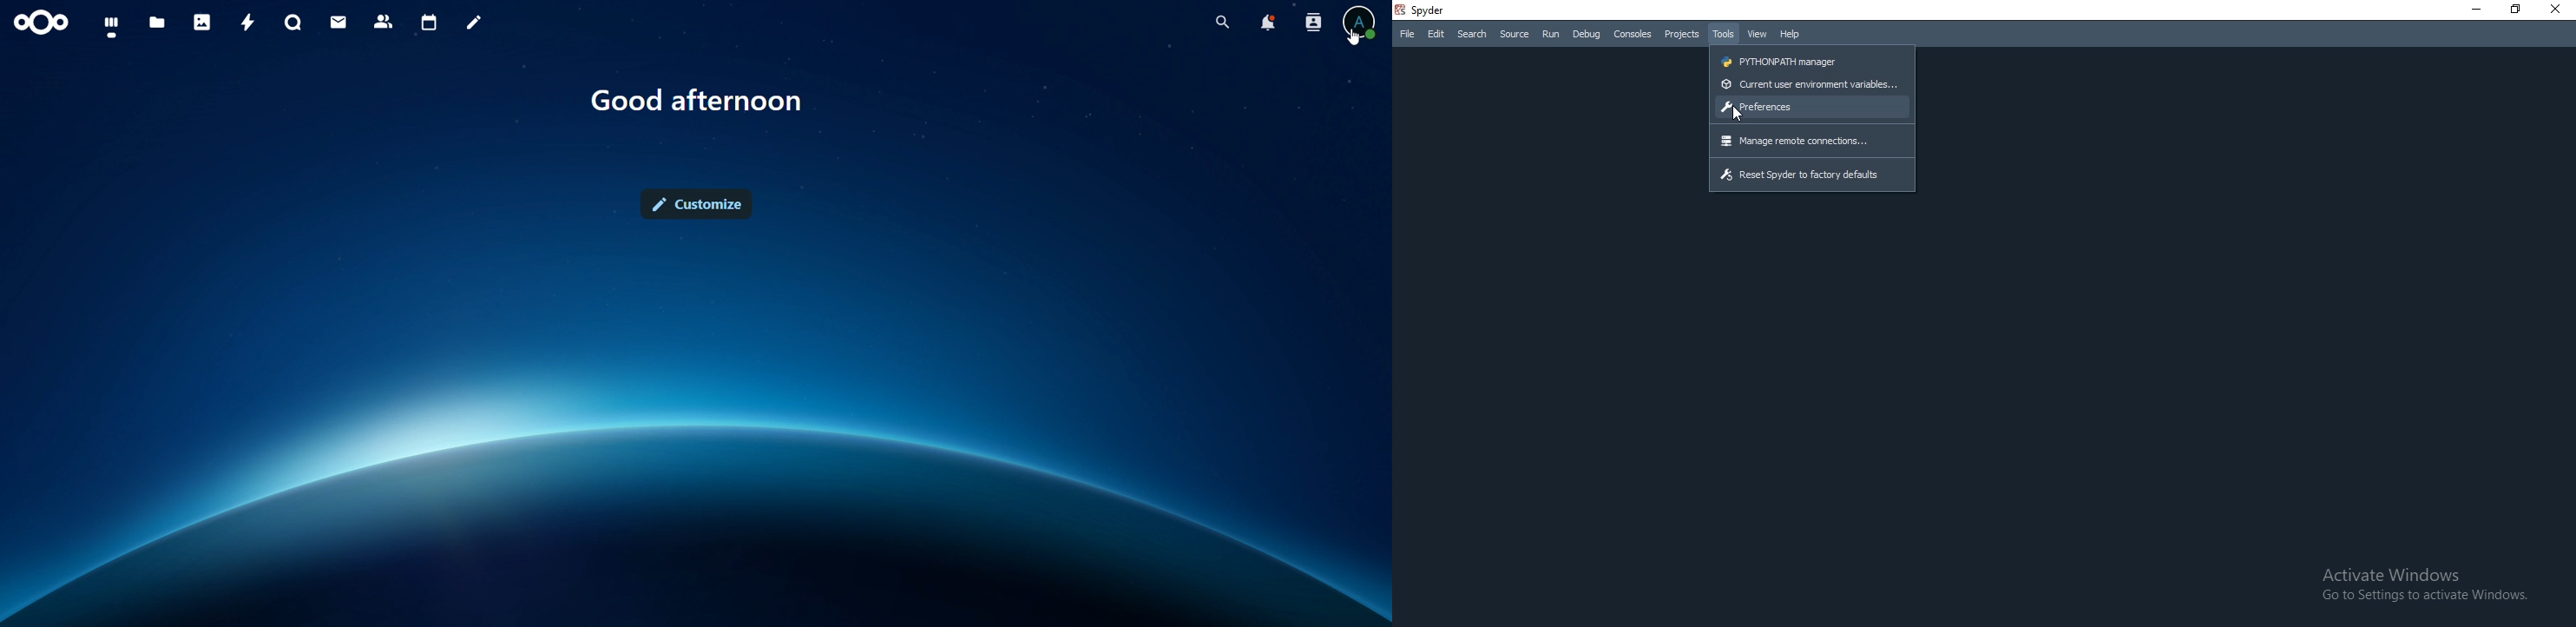  What do you see at coordinates (1404, 36) in the screenshot?
I see `File ` at bounding box center [1404, 36].